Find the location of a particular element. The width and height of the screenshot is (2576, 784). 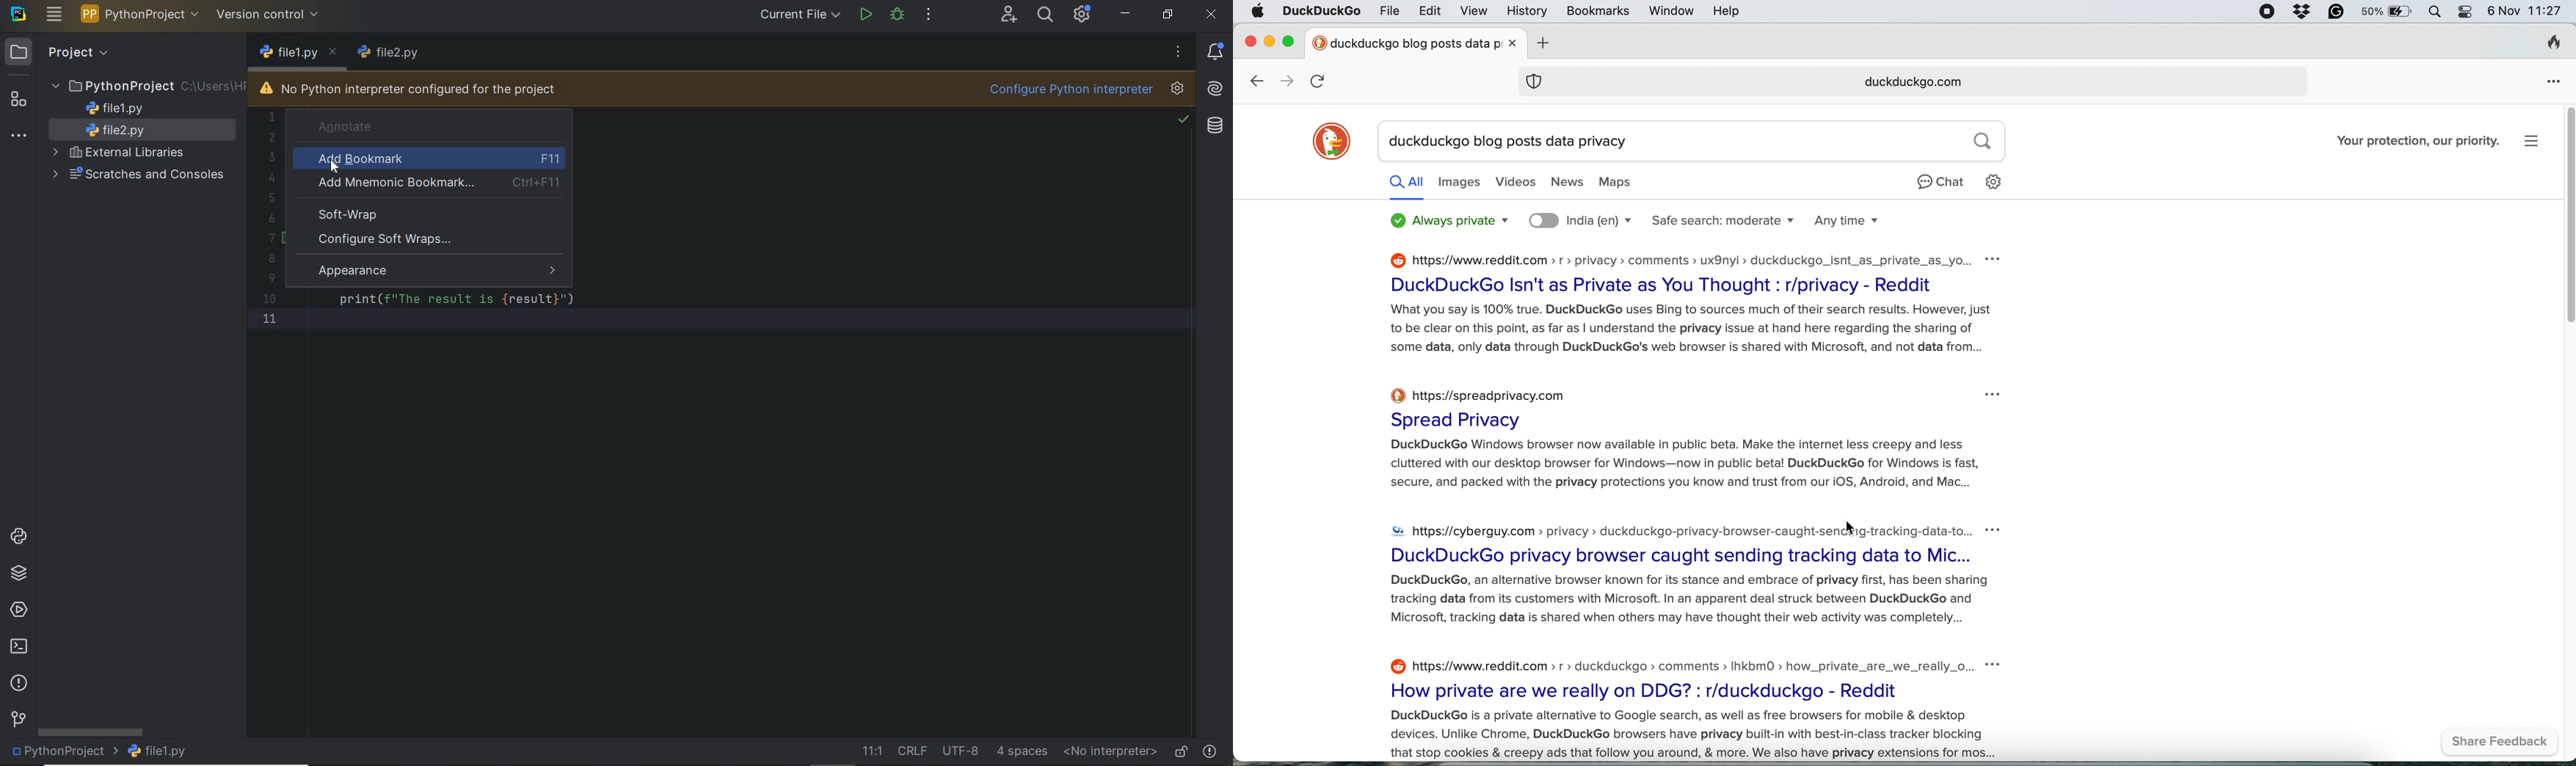

open website is located at coordinates (1915, 79).